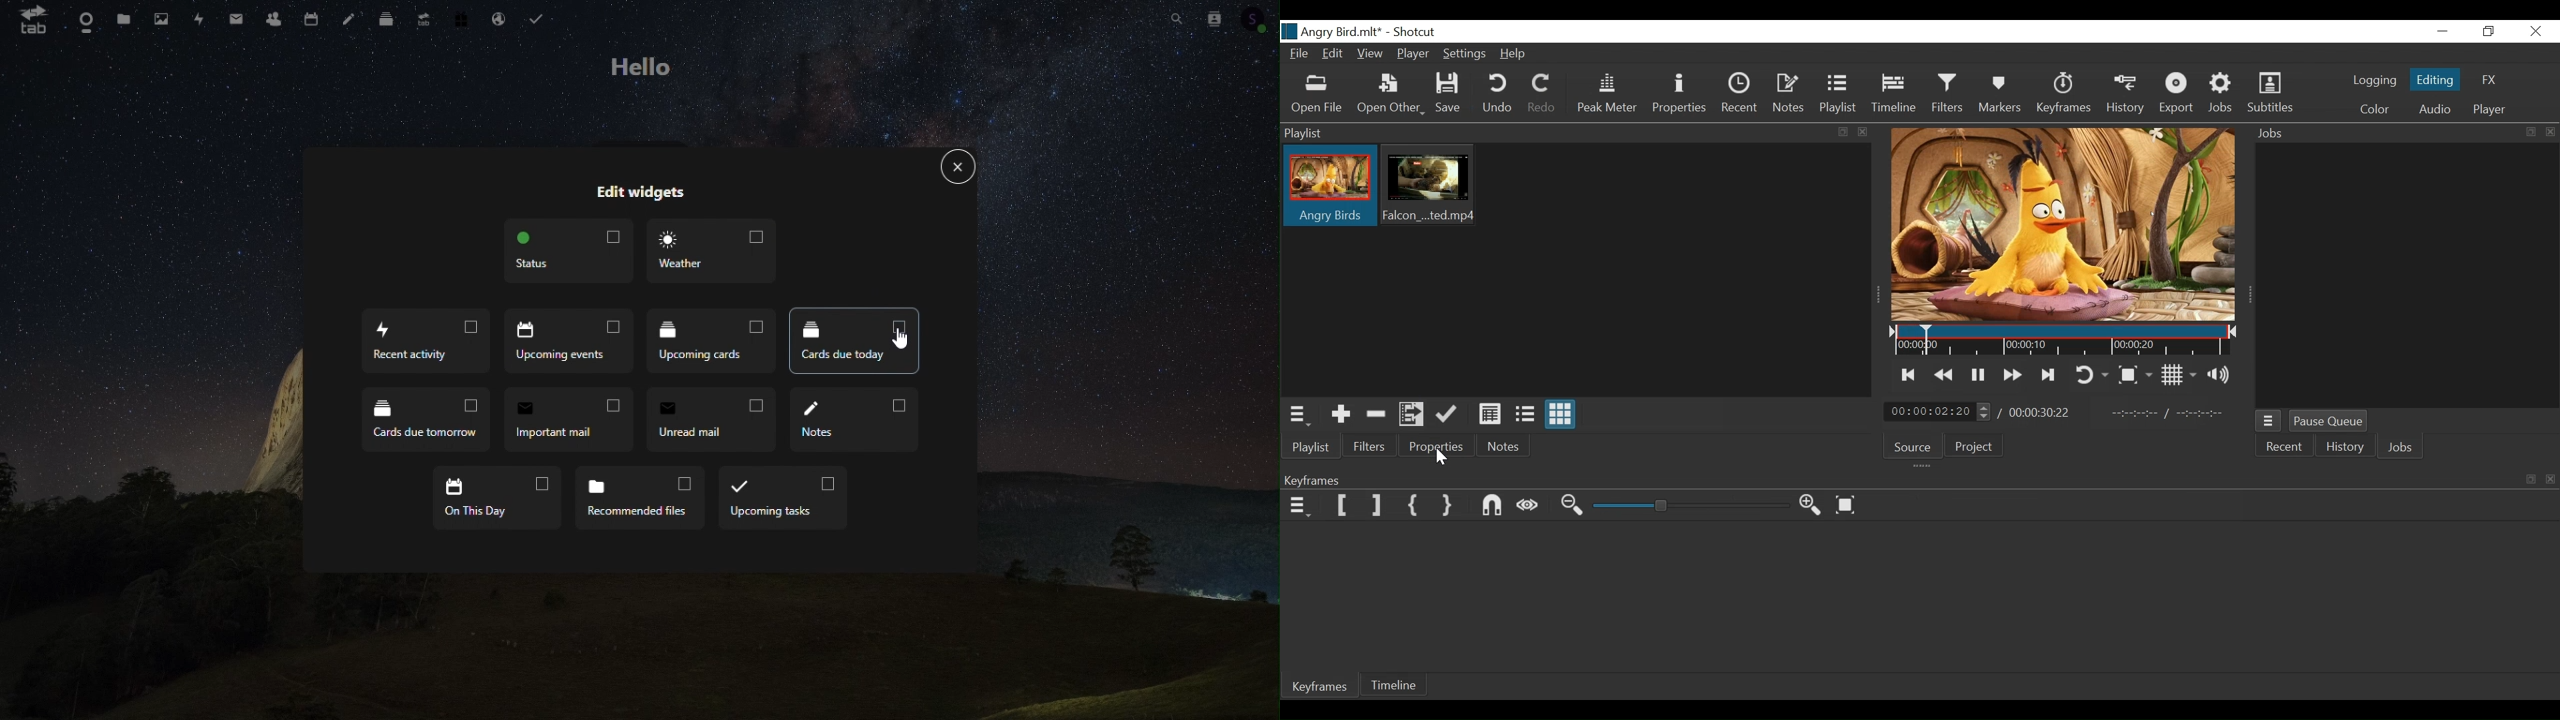  Describe the element at coordinates (1447, 415) in the screenshot. I see `Update` at that location.